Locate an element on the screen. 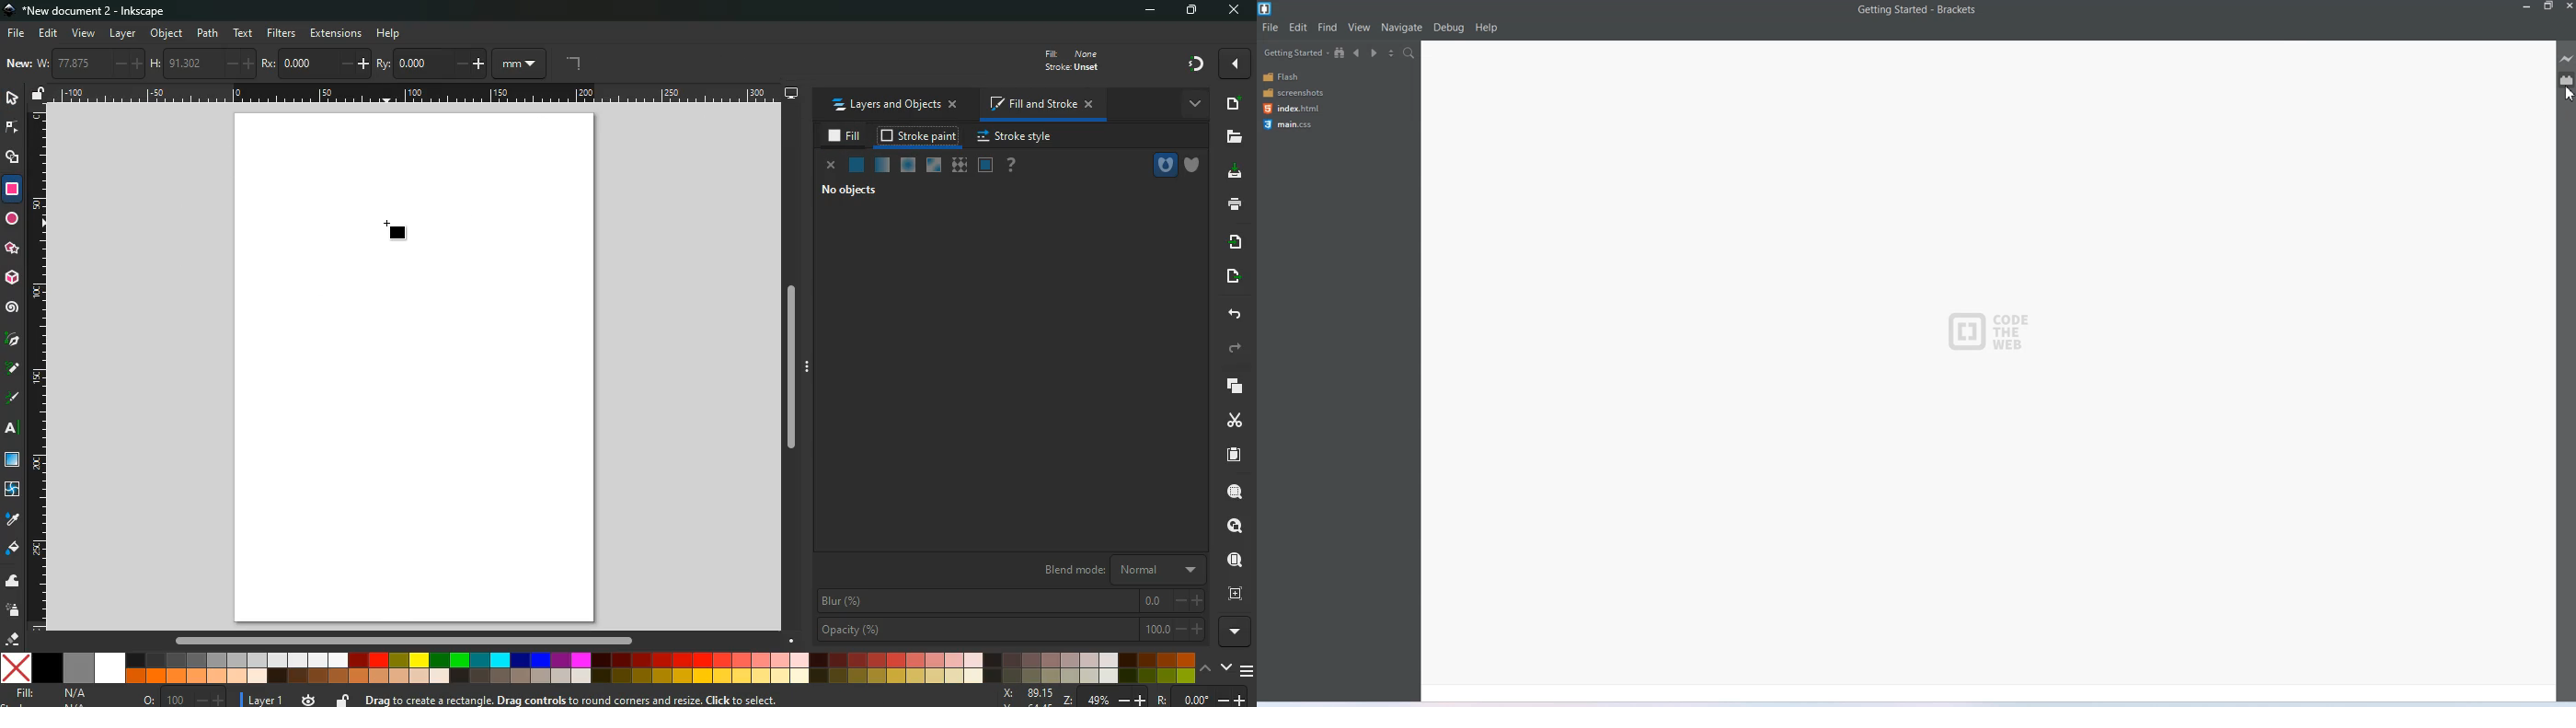 This screenshot has height=728, width=2576. erase is located at coordinates (13, 638).